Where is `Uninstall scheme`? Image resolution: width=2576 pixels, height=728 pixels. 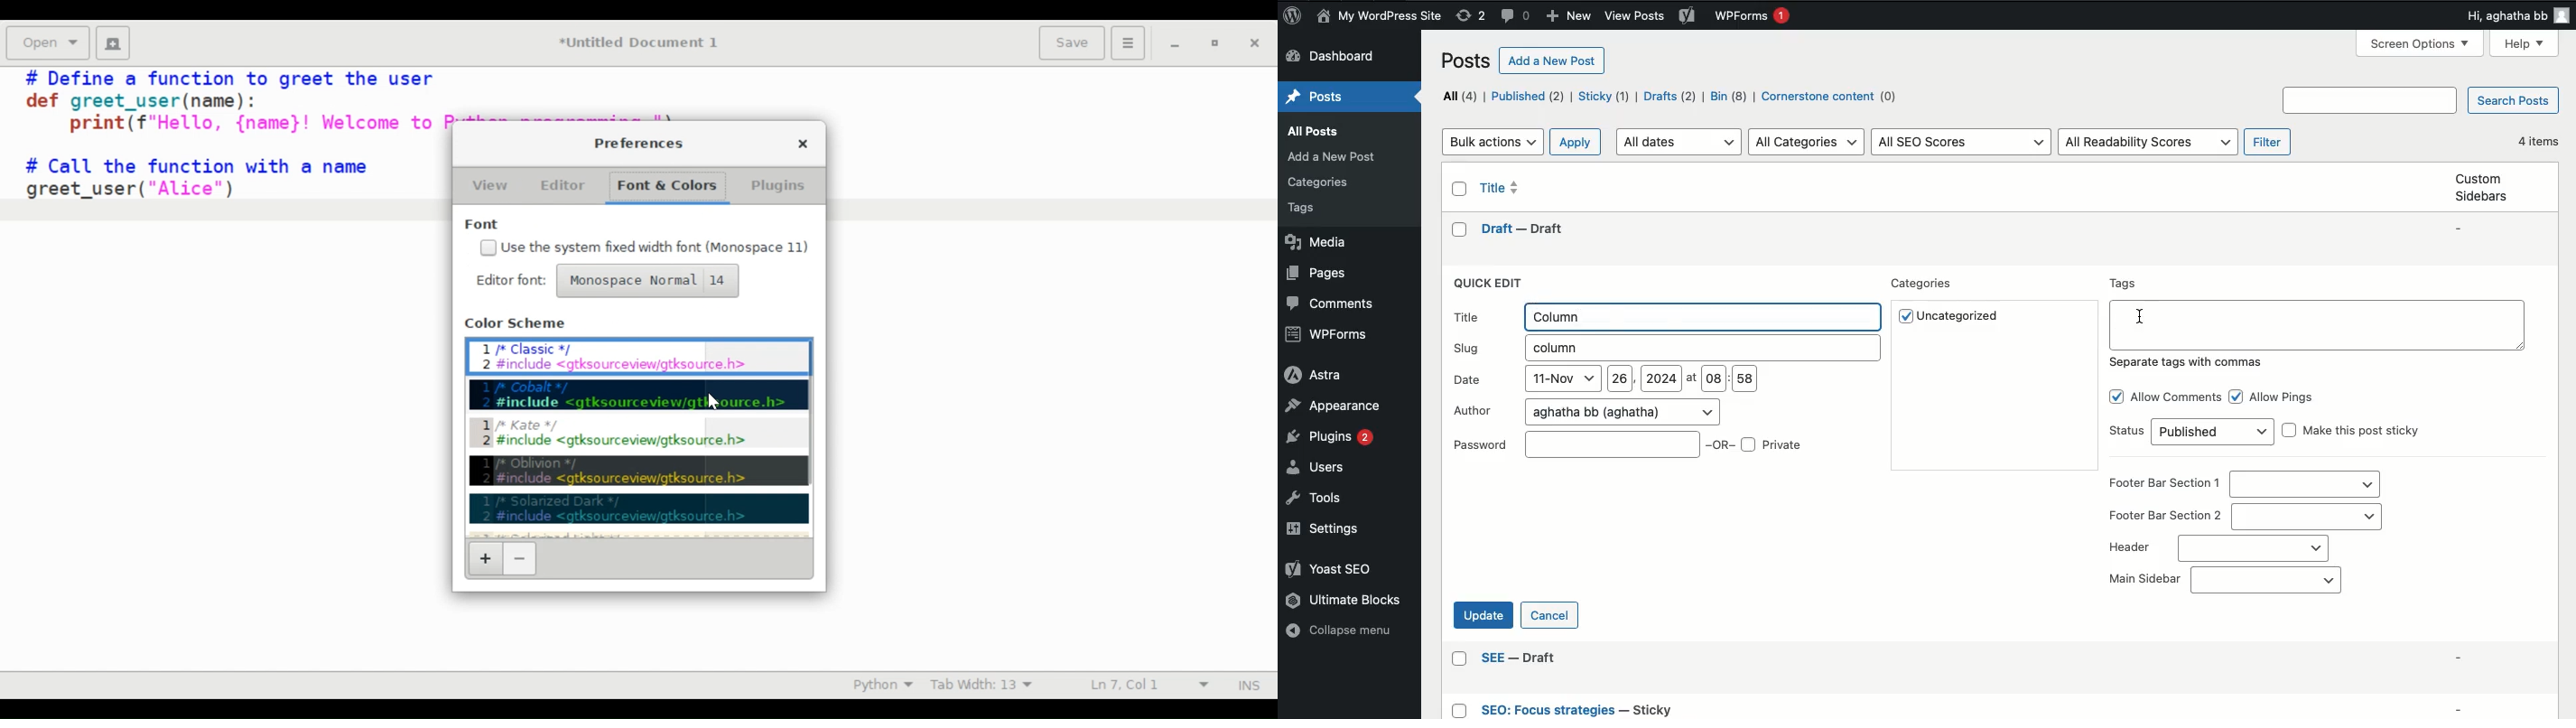
Uninstall scheme is located at coordinates (519, 560).